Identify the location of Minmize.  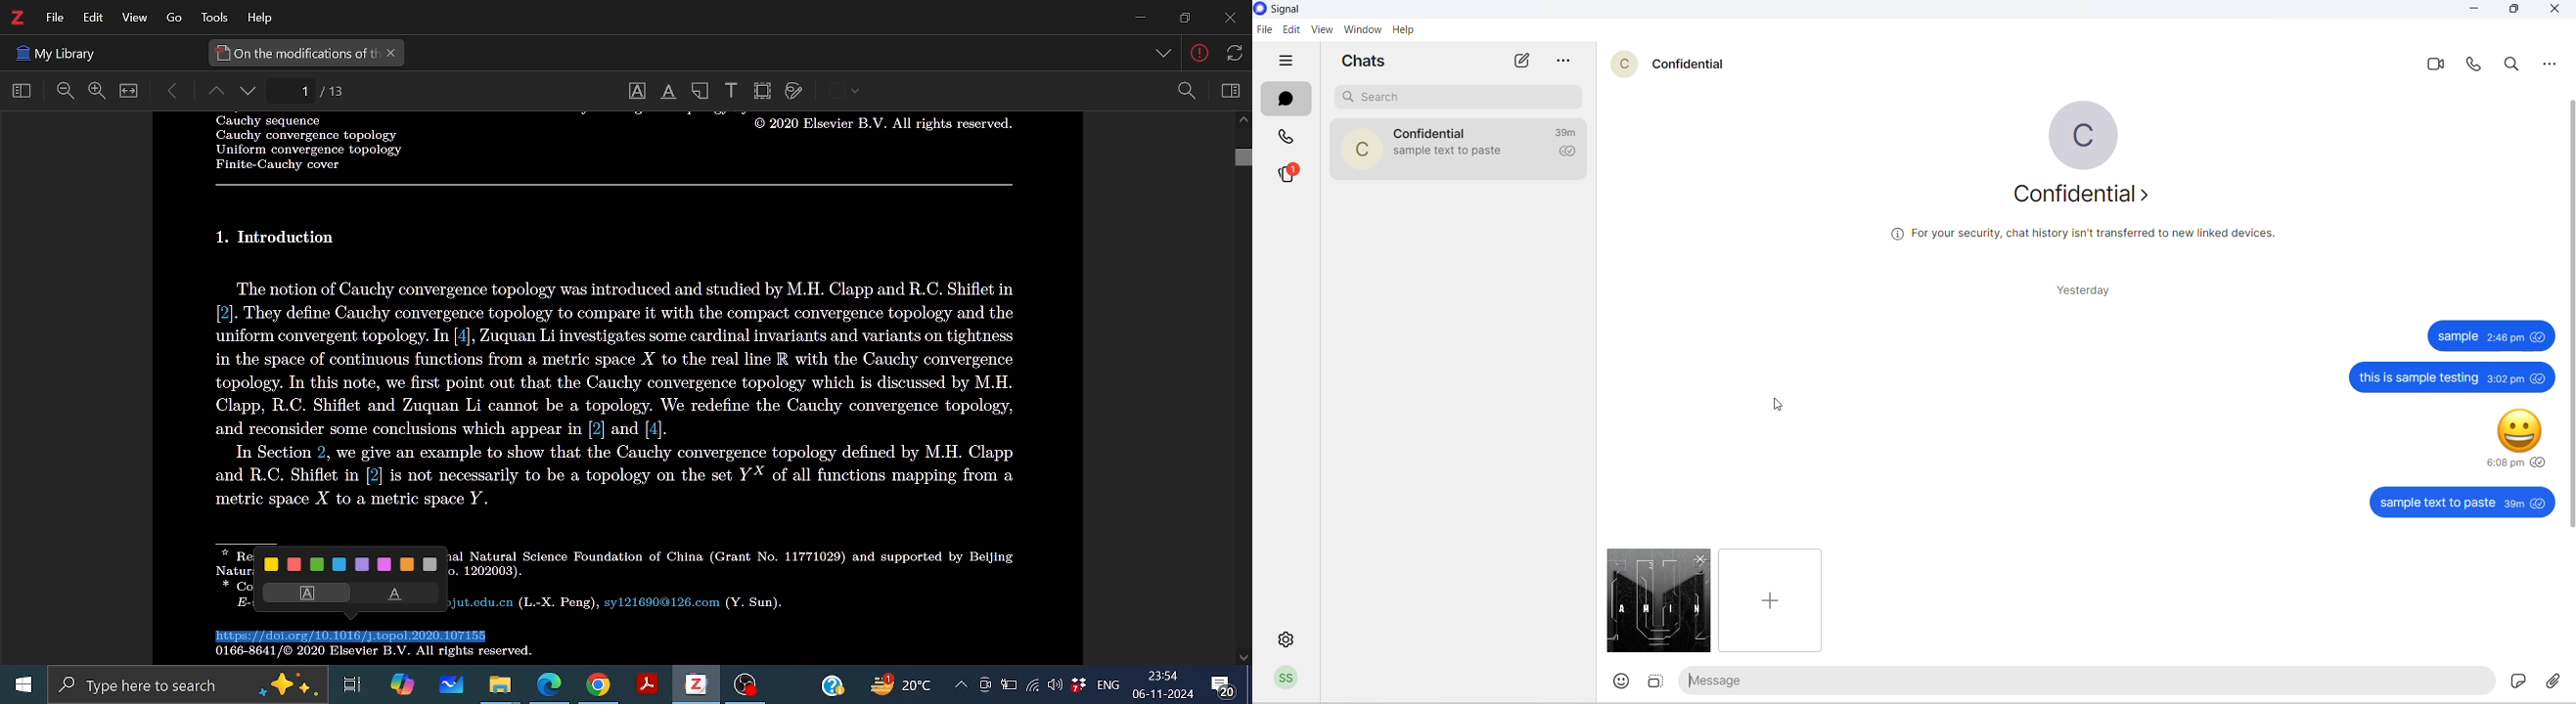
(1139, 19).